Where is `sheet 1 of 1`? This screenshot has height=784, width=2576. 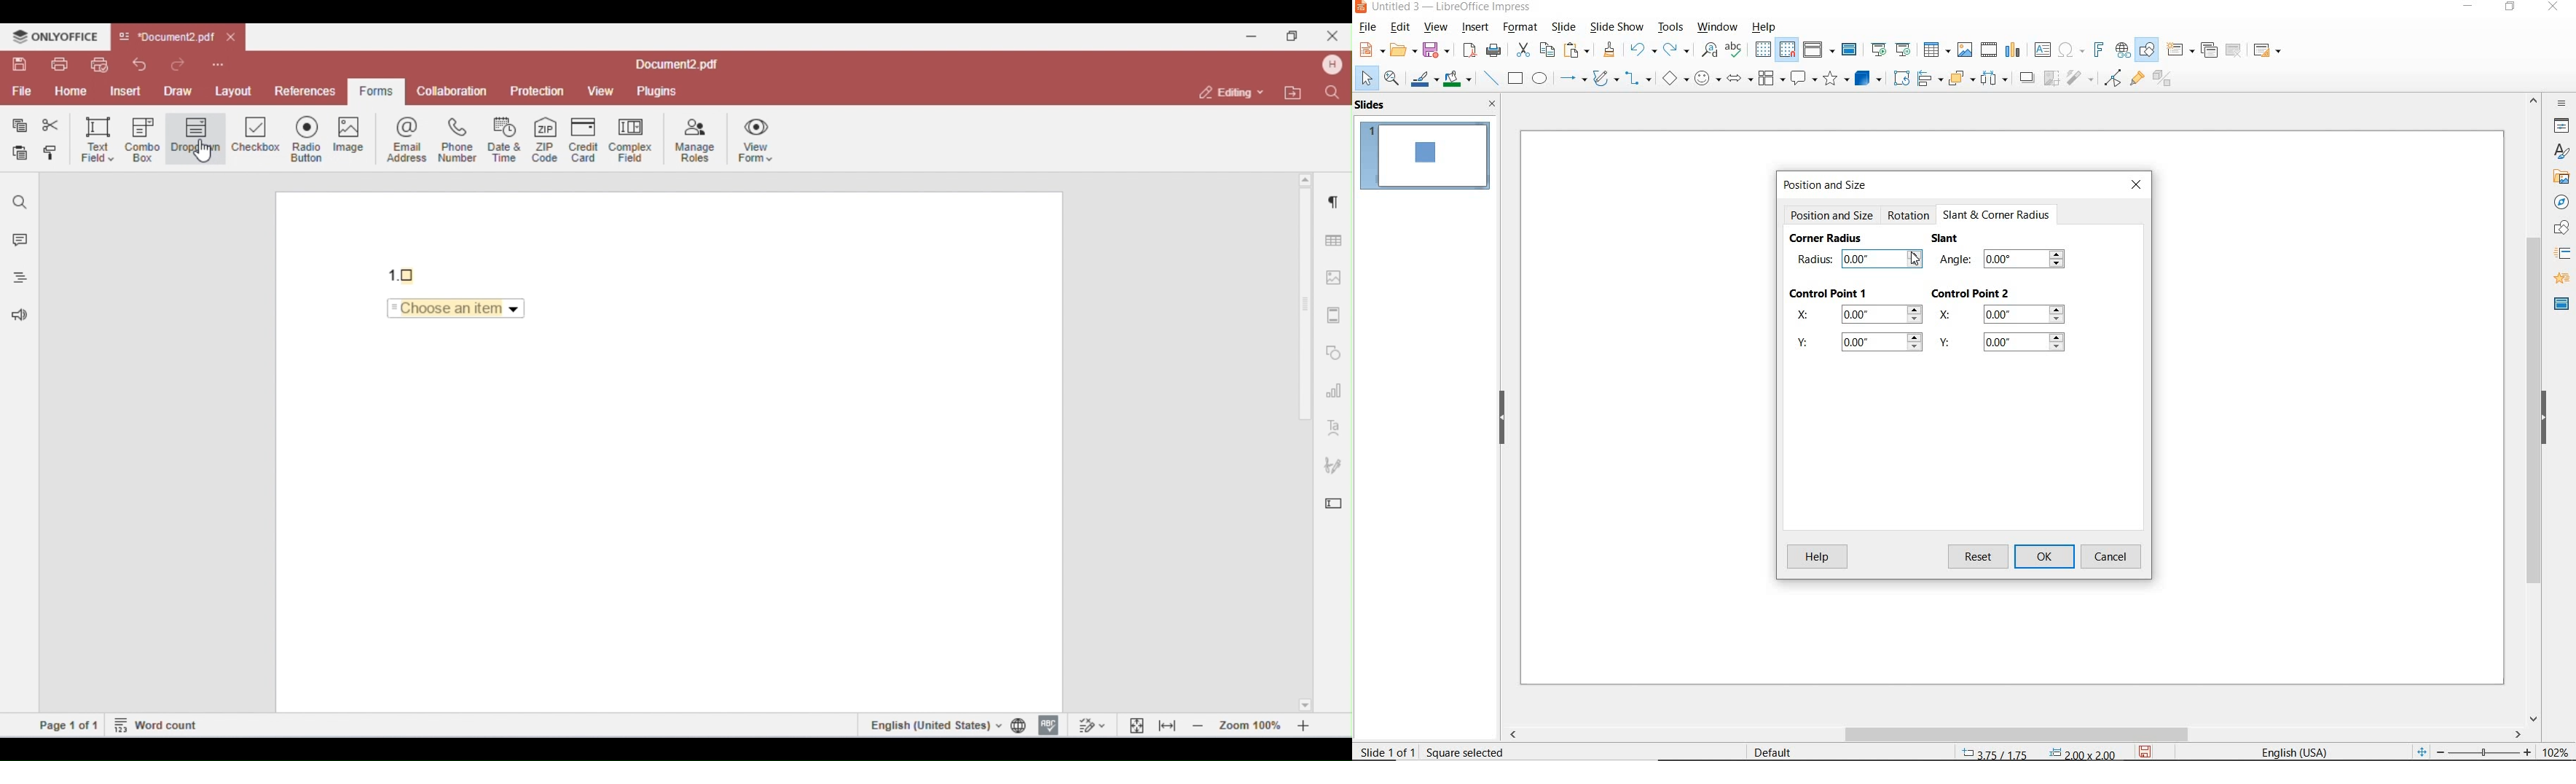 sheet 1 of 1 is located at coordinates (1389, 751).